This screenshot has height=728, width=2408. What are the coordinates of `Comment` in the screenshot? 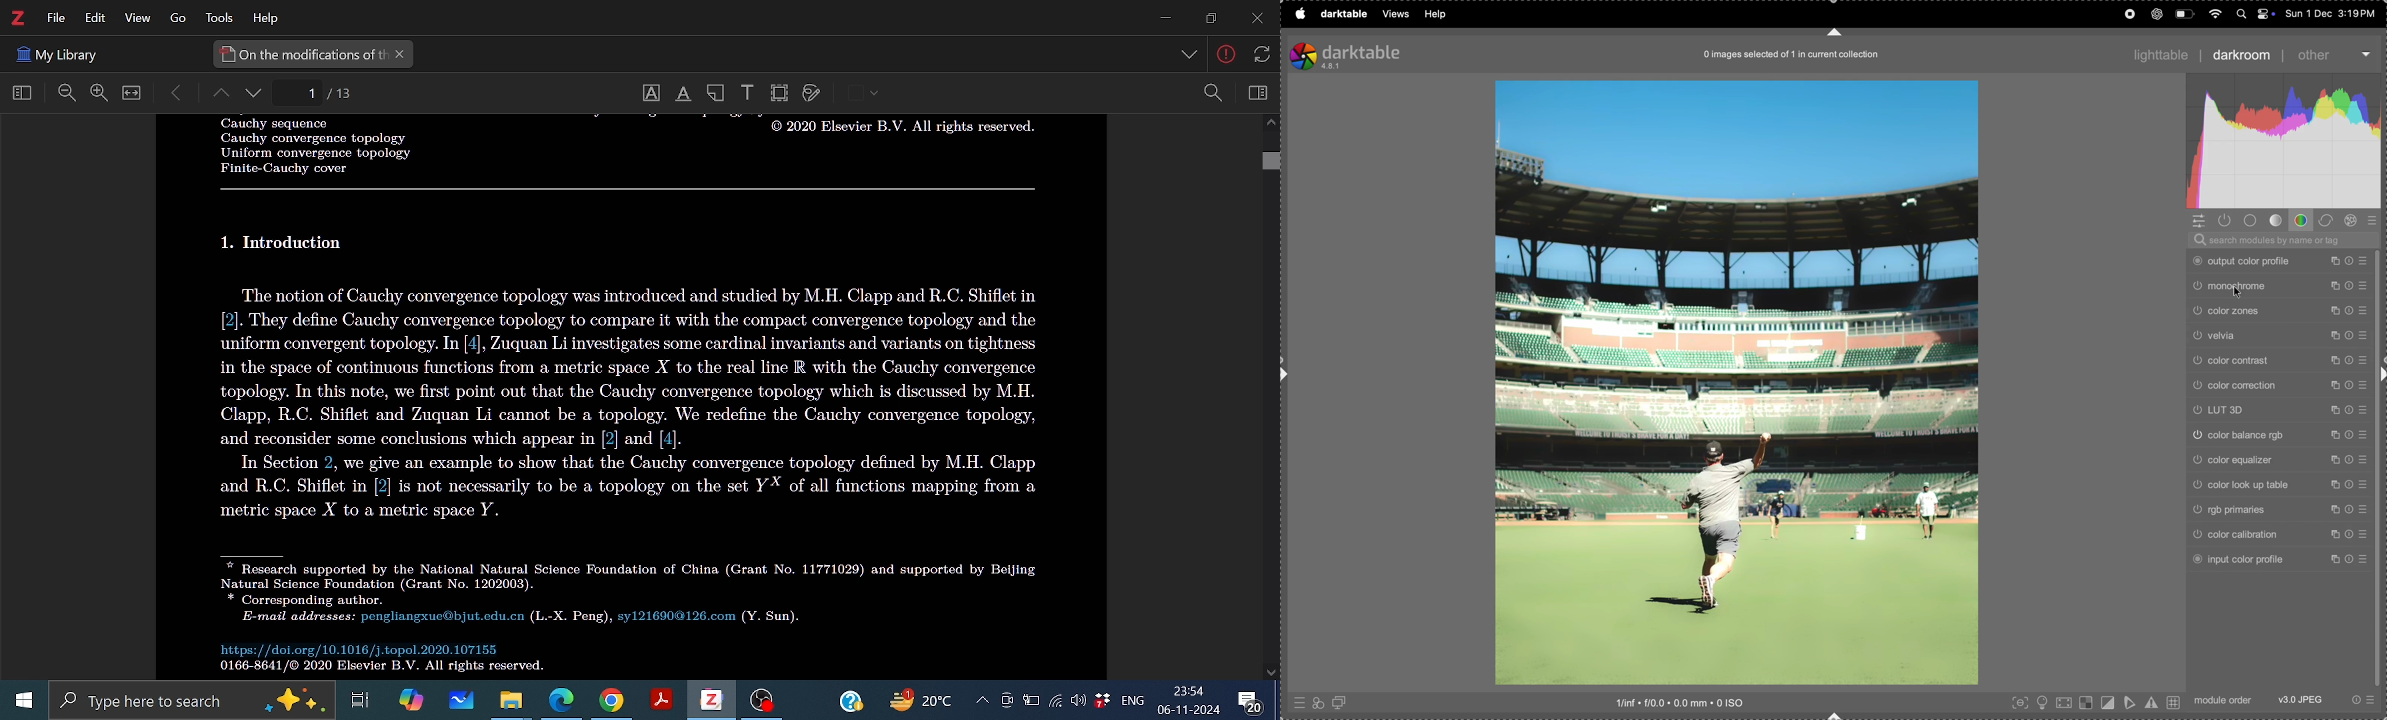 It's located at (1257, 699).